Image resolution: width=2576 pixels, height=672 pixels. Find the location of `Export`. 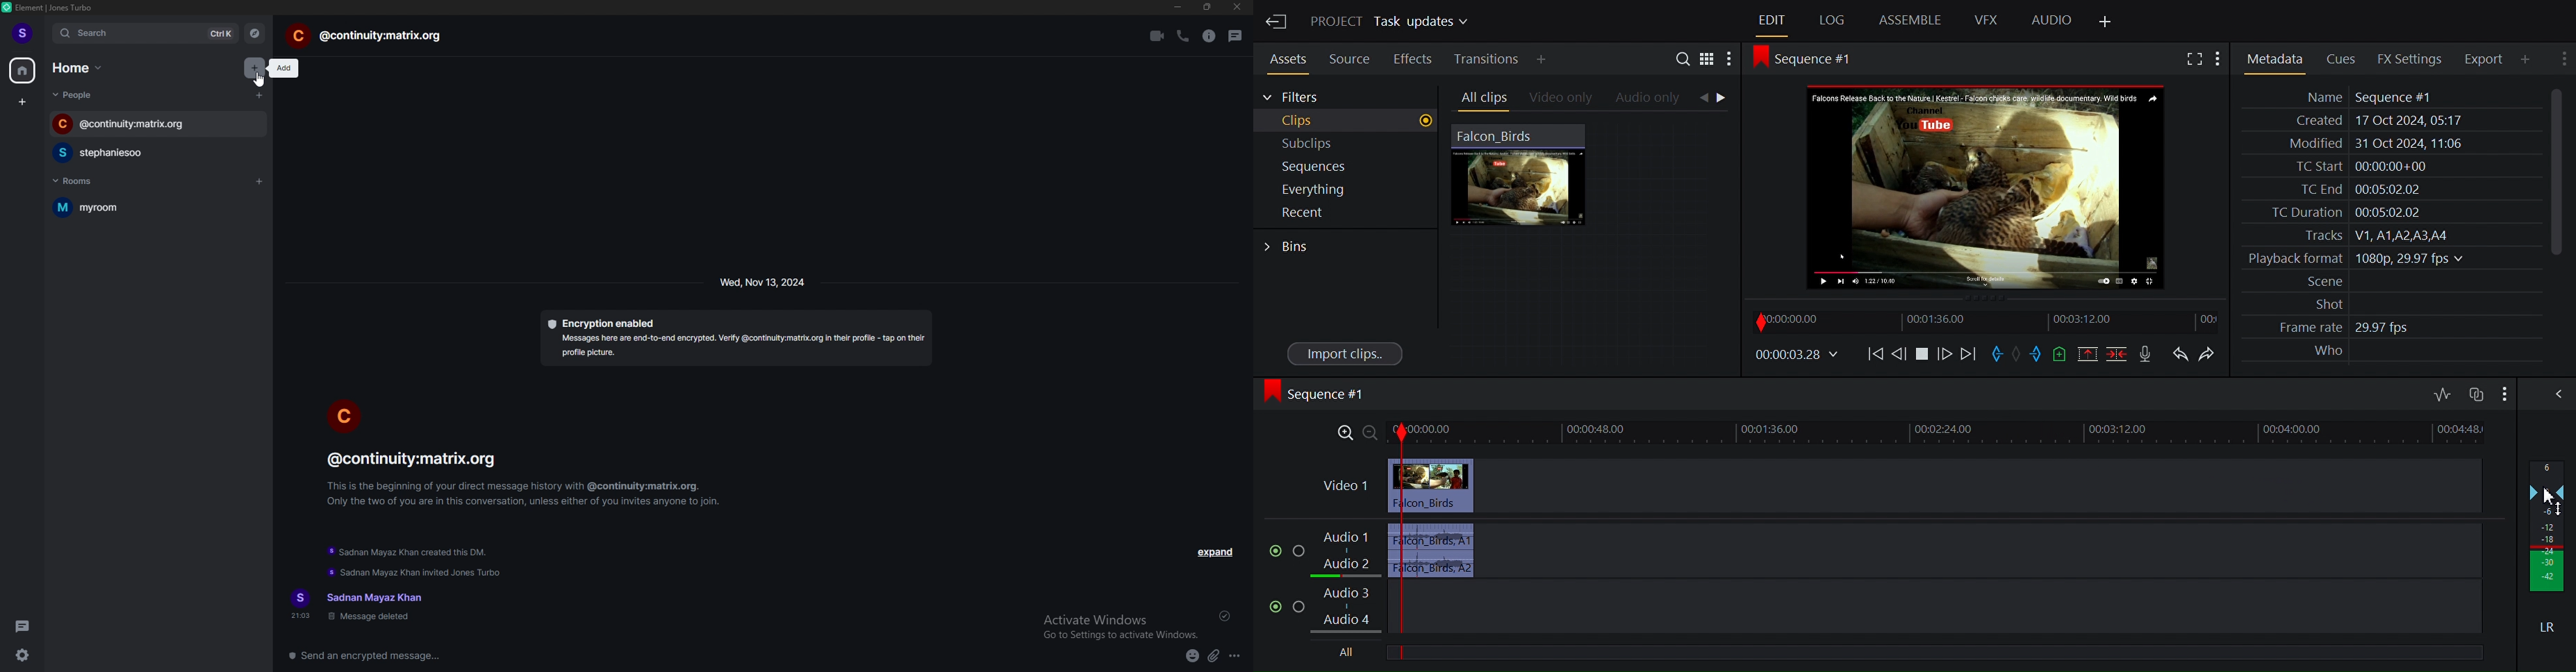

Export is located at coordinates (2482, 59).